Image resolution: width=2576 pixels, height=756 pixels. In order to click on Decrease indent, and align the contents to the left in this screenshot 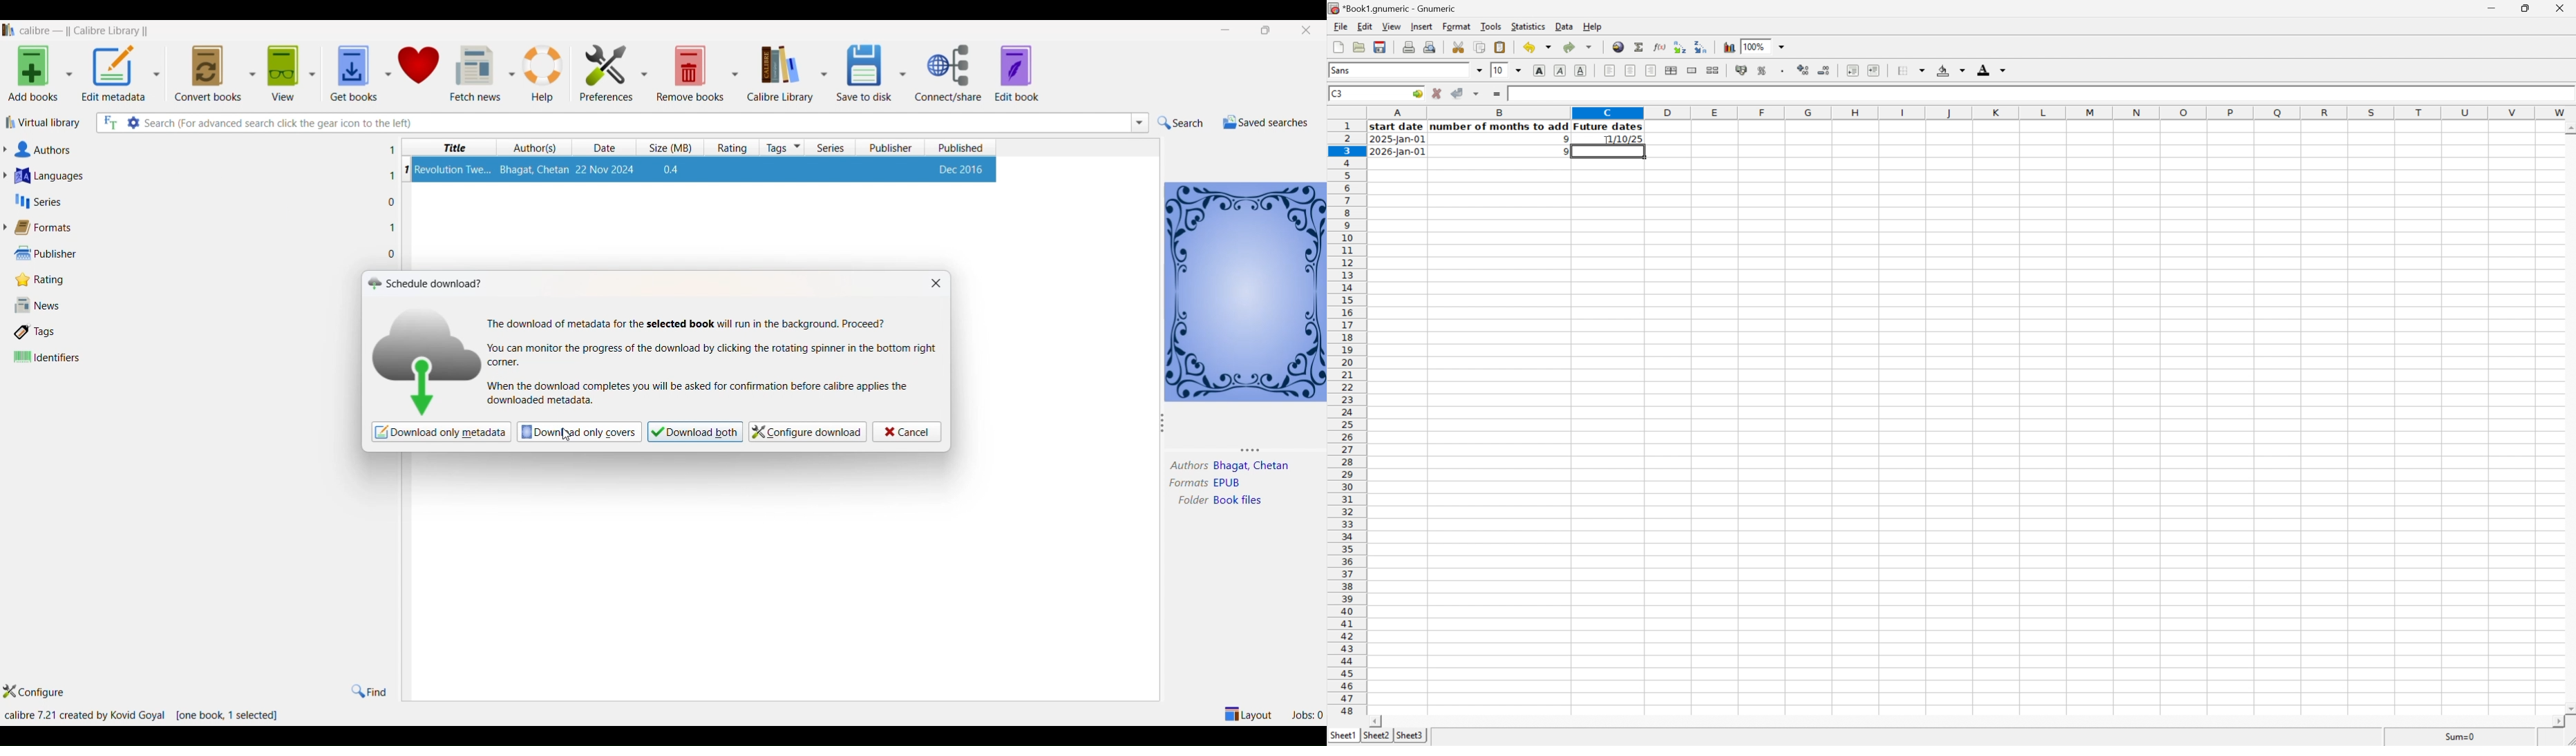, I will do `click(1851, 70)`.